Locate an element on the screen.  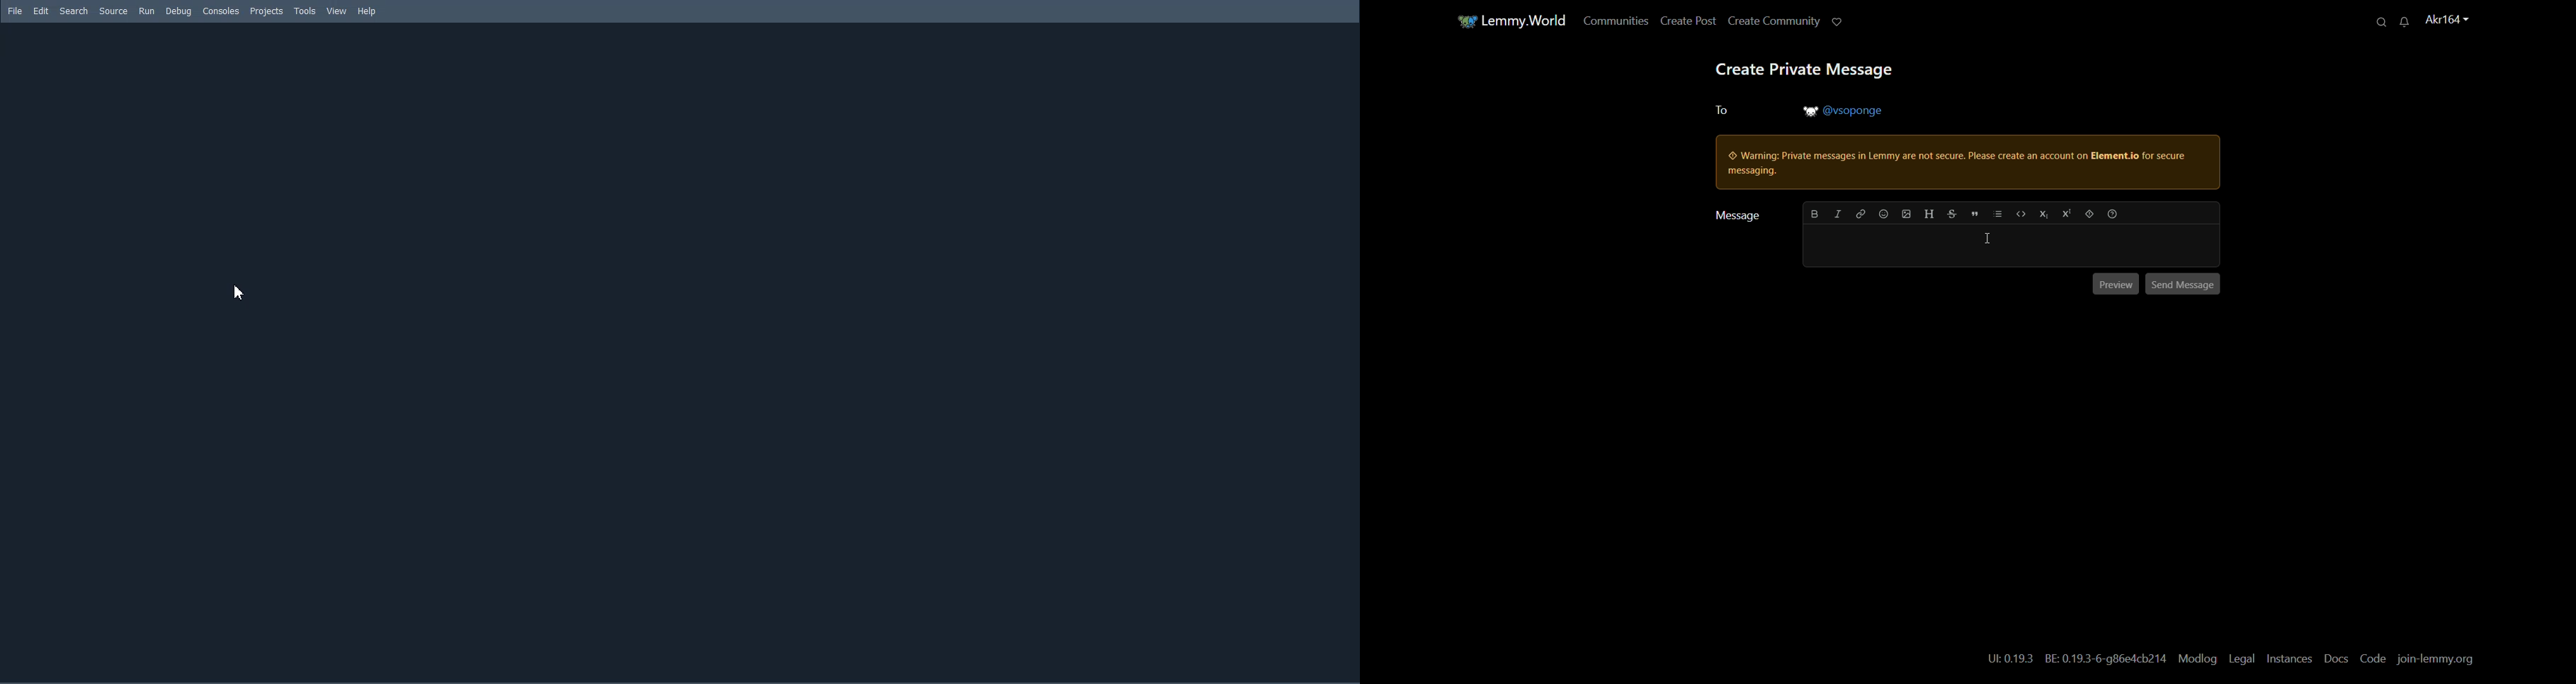
Cursor is located at coordinates (240, 291).